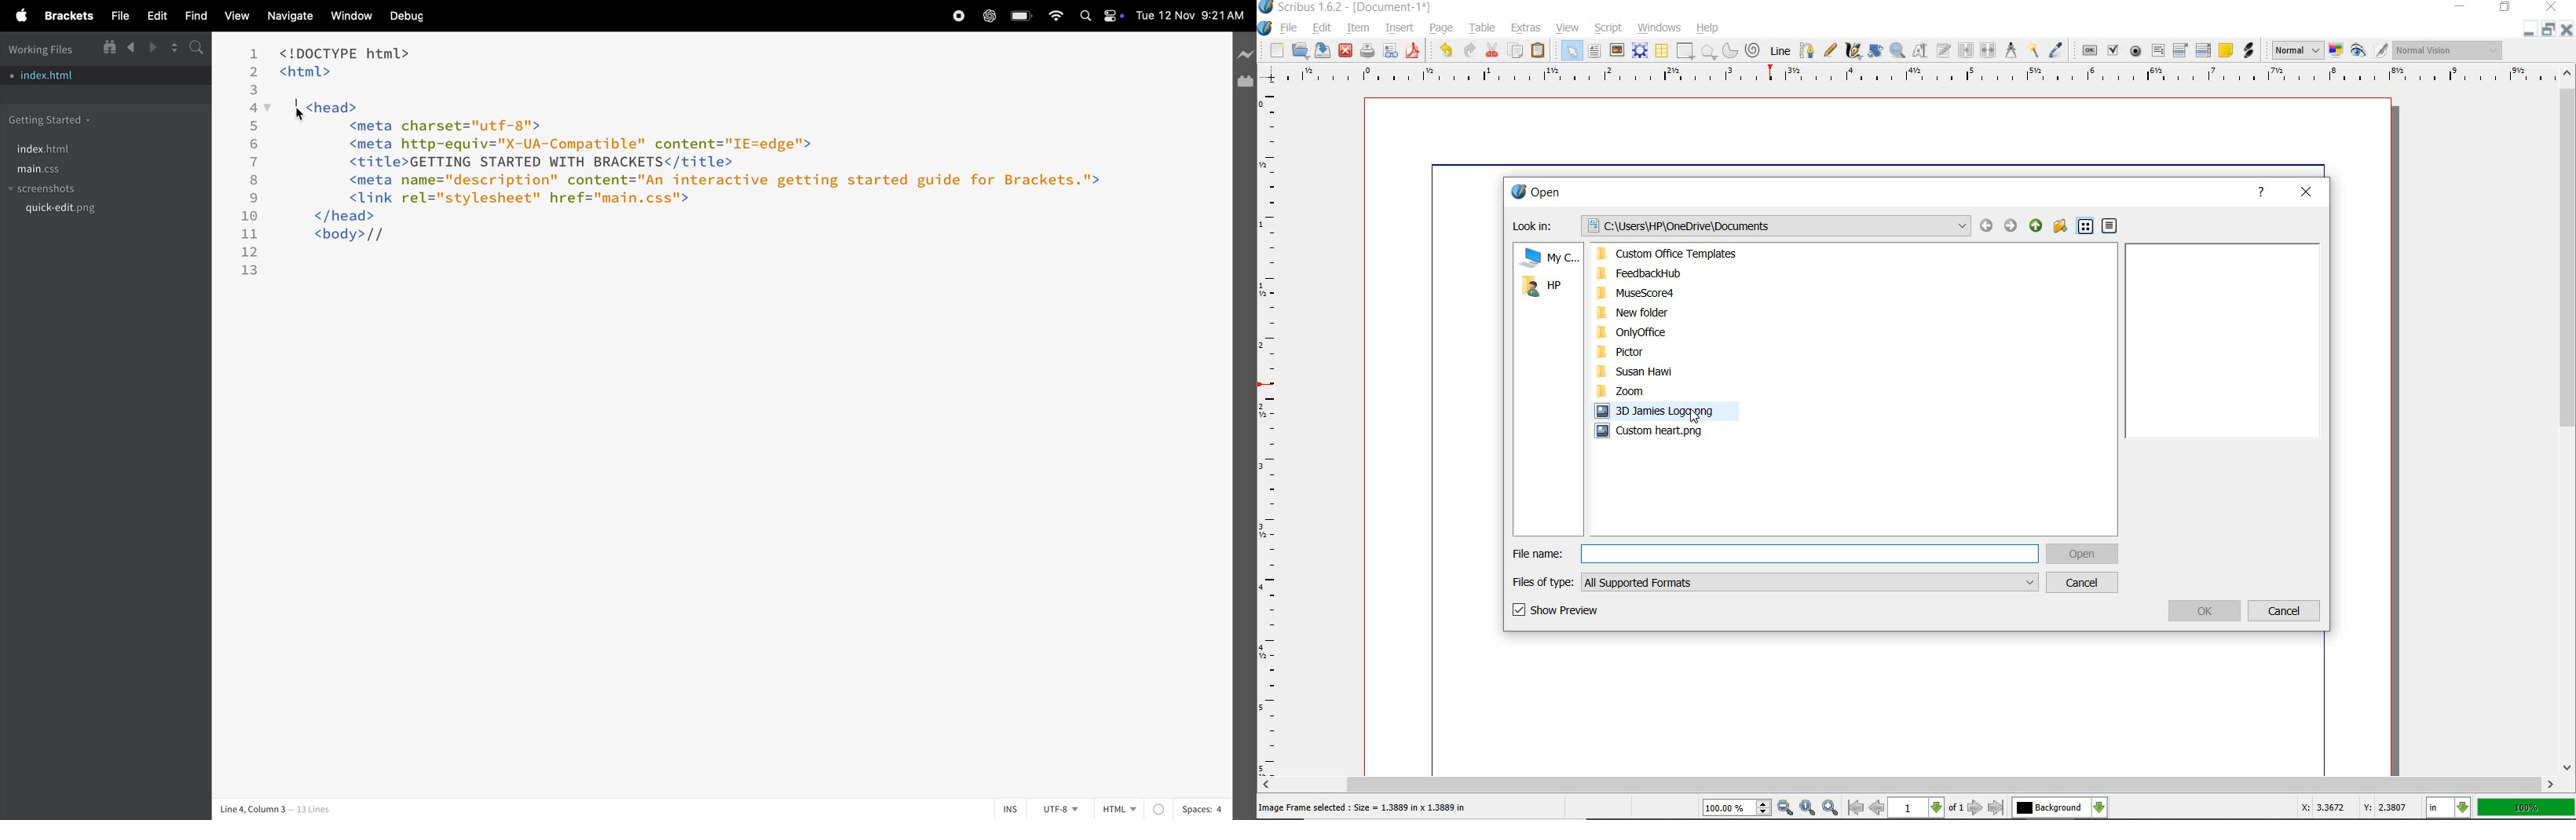 This screenshot has width=2576, height=840. I want to click on split editor, so click(172, 48).